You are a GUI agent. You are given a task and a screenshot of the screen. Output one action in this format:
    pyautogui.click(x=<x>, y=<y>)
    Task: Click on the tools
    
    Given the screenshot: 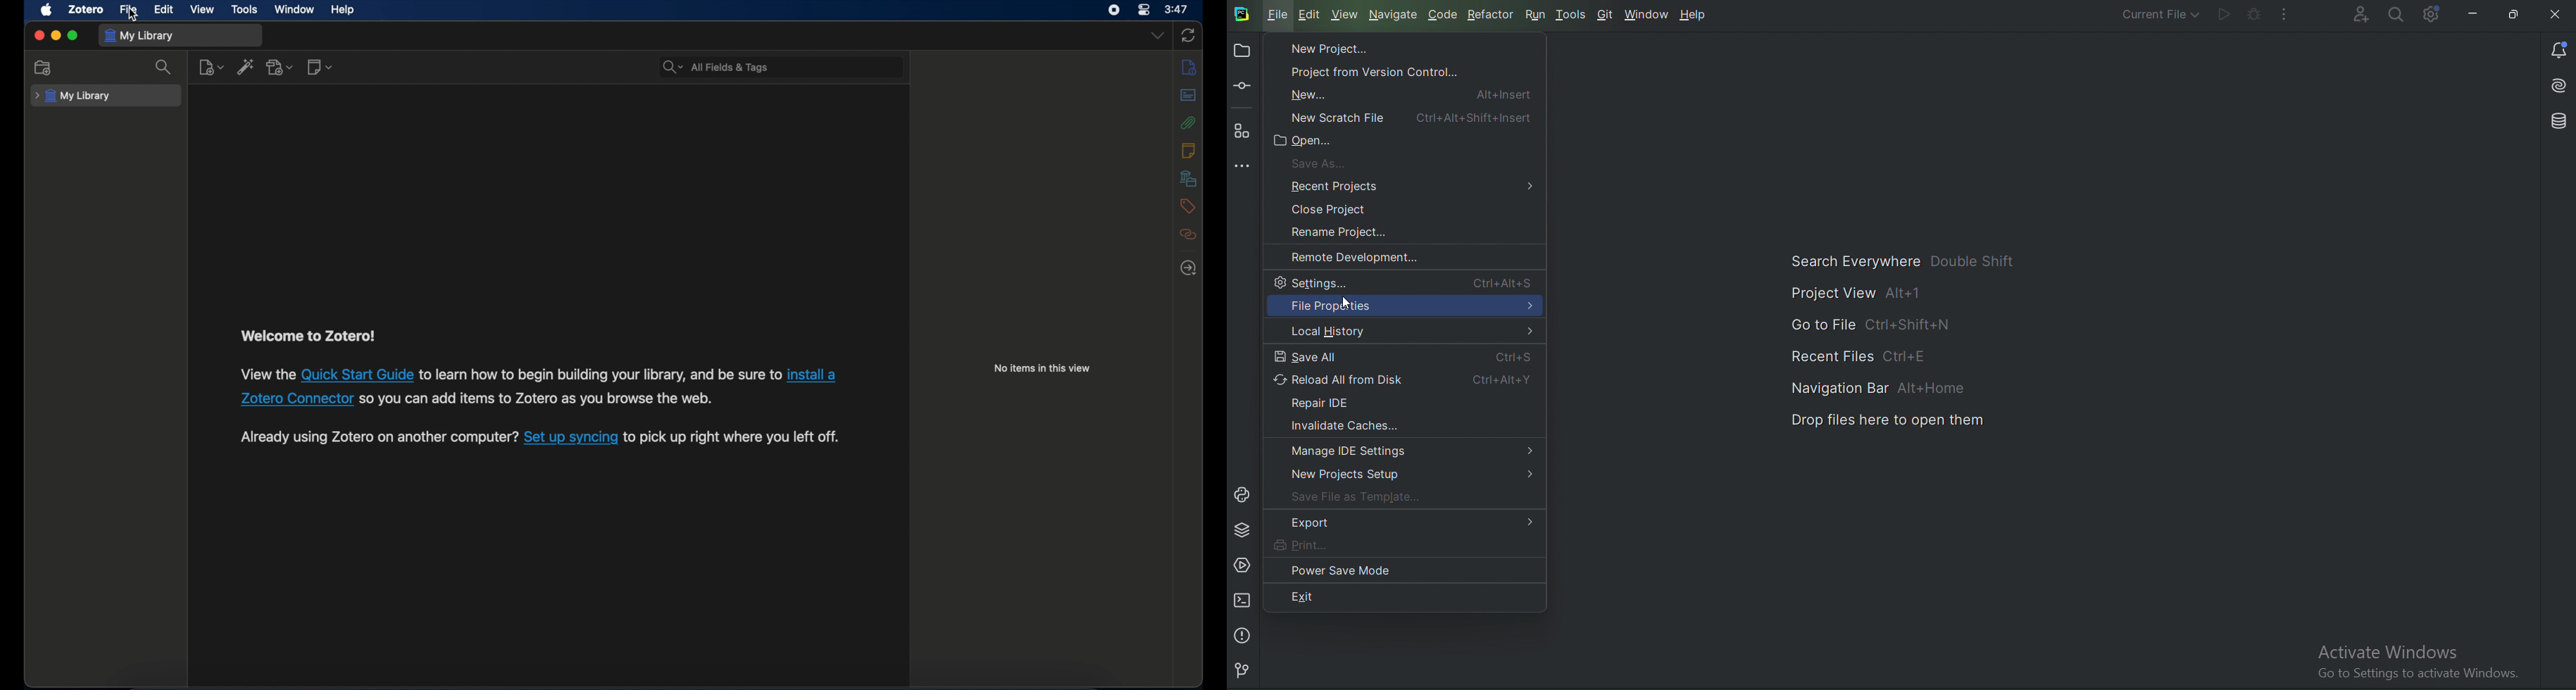 What is the action you would take?
    pyautogui.click(x=245, y=10)
    